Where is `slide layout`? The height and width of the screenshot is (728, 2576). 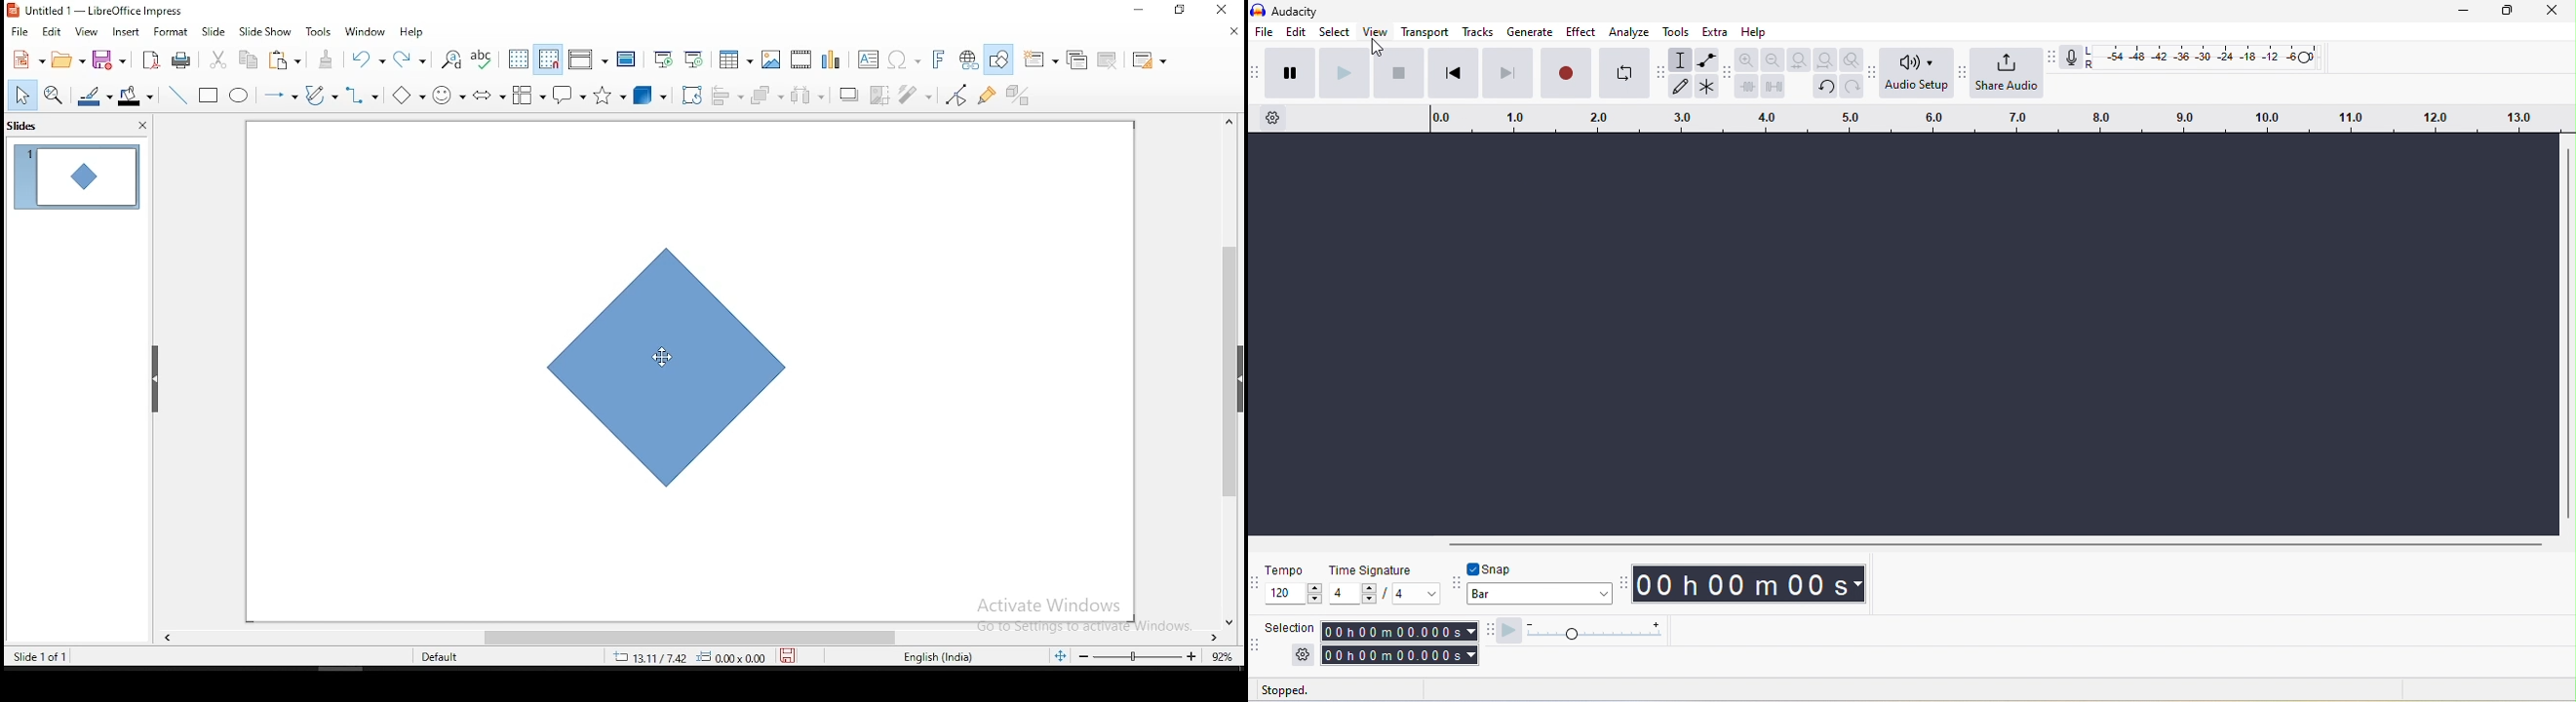
slide layout is located at coordinates (1152, 60).